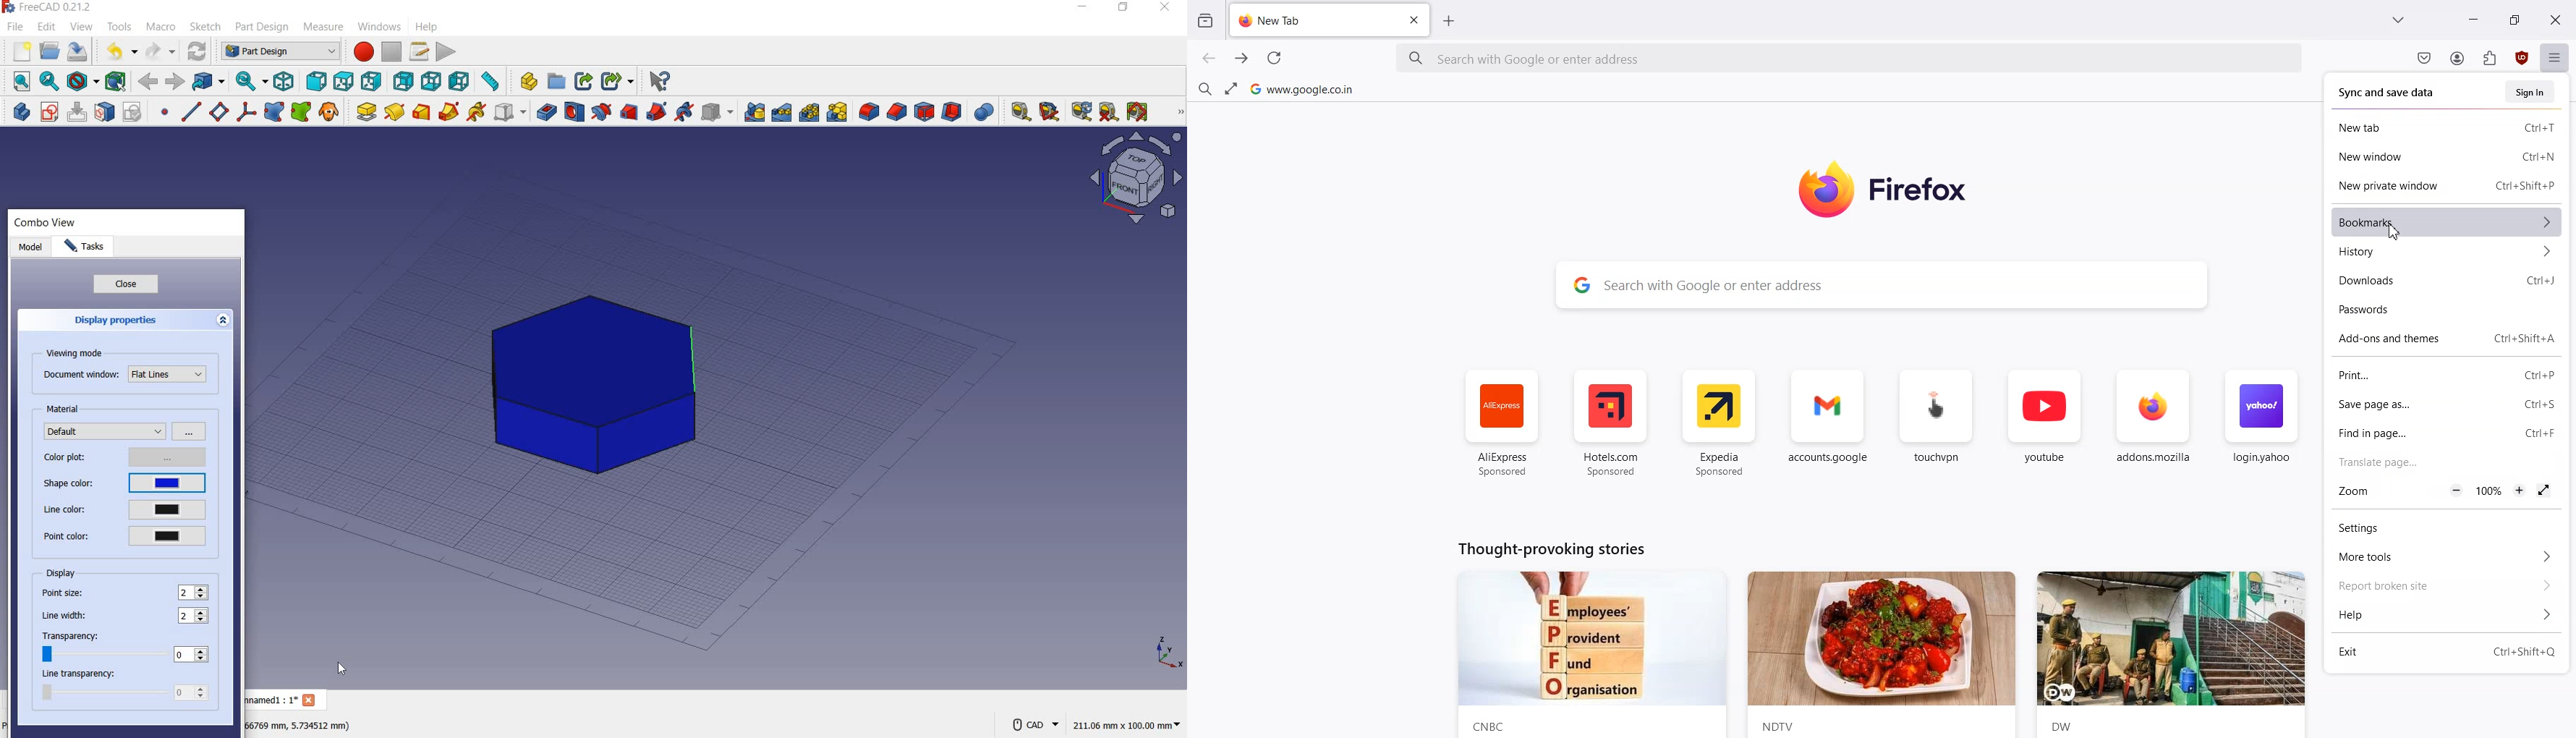 The image size is (2576, 756). Describe the element at coordinates (1450, 20) in the screenshot. I see `Add new Tab` at that location.